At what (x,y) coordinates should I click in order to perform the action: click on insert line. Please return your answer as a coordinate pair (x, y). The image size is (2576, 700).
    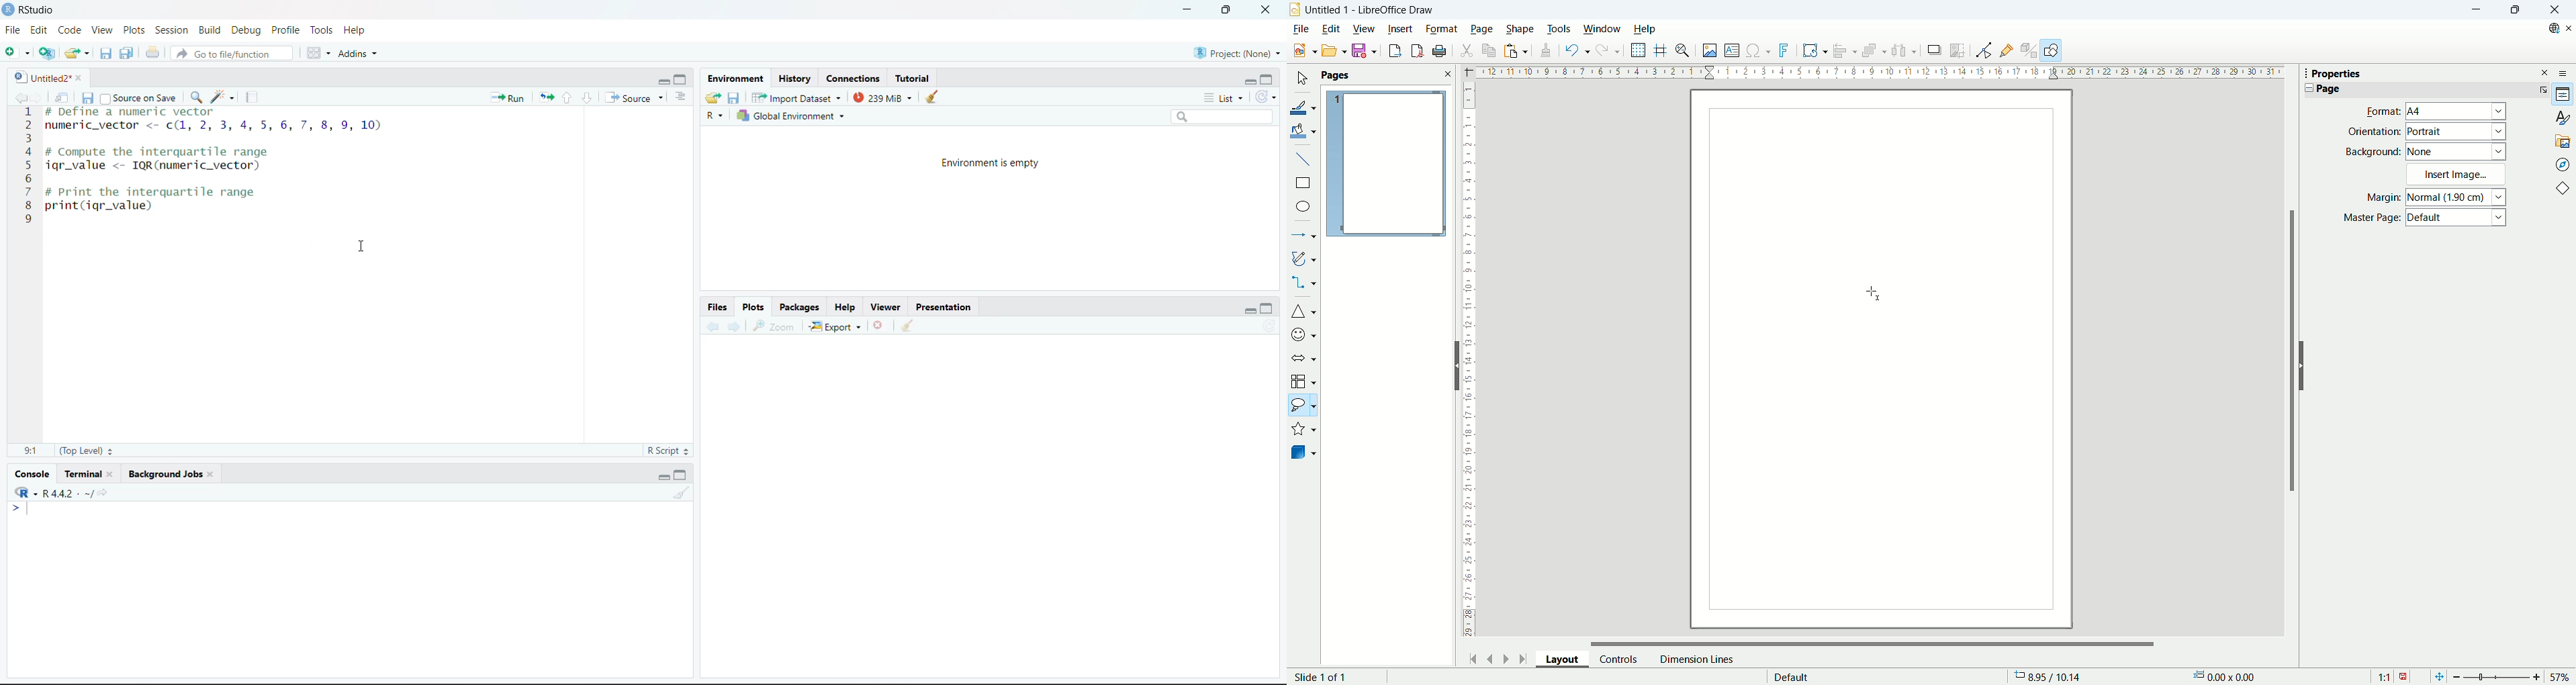
    Looking at the image, I should click on (1303, 158).